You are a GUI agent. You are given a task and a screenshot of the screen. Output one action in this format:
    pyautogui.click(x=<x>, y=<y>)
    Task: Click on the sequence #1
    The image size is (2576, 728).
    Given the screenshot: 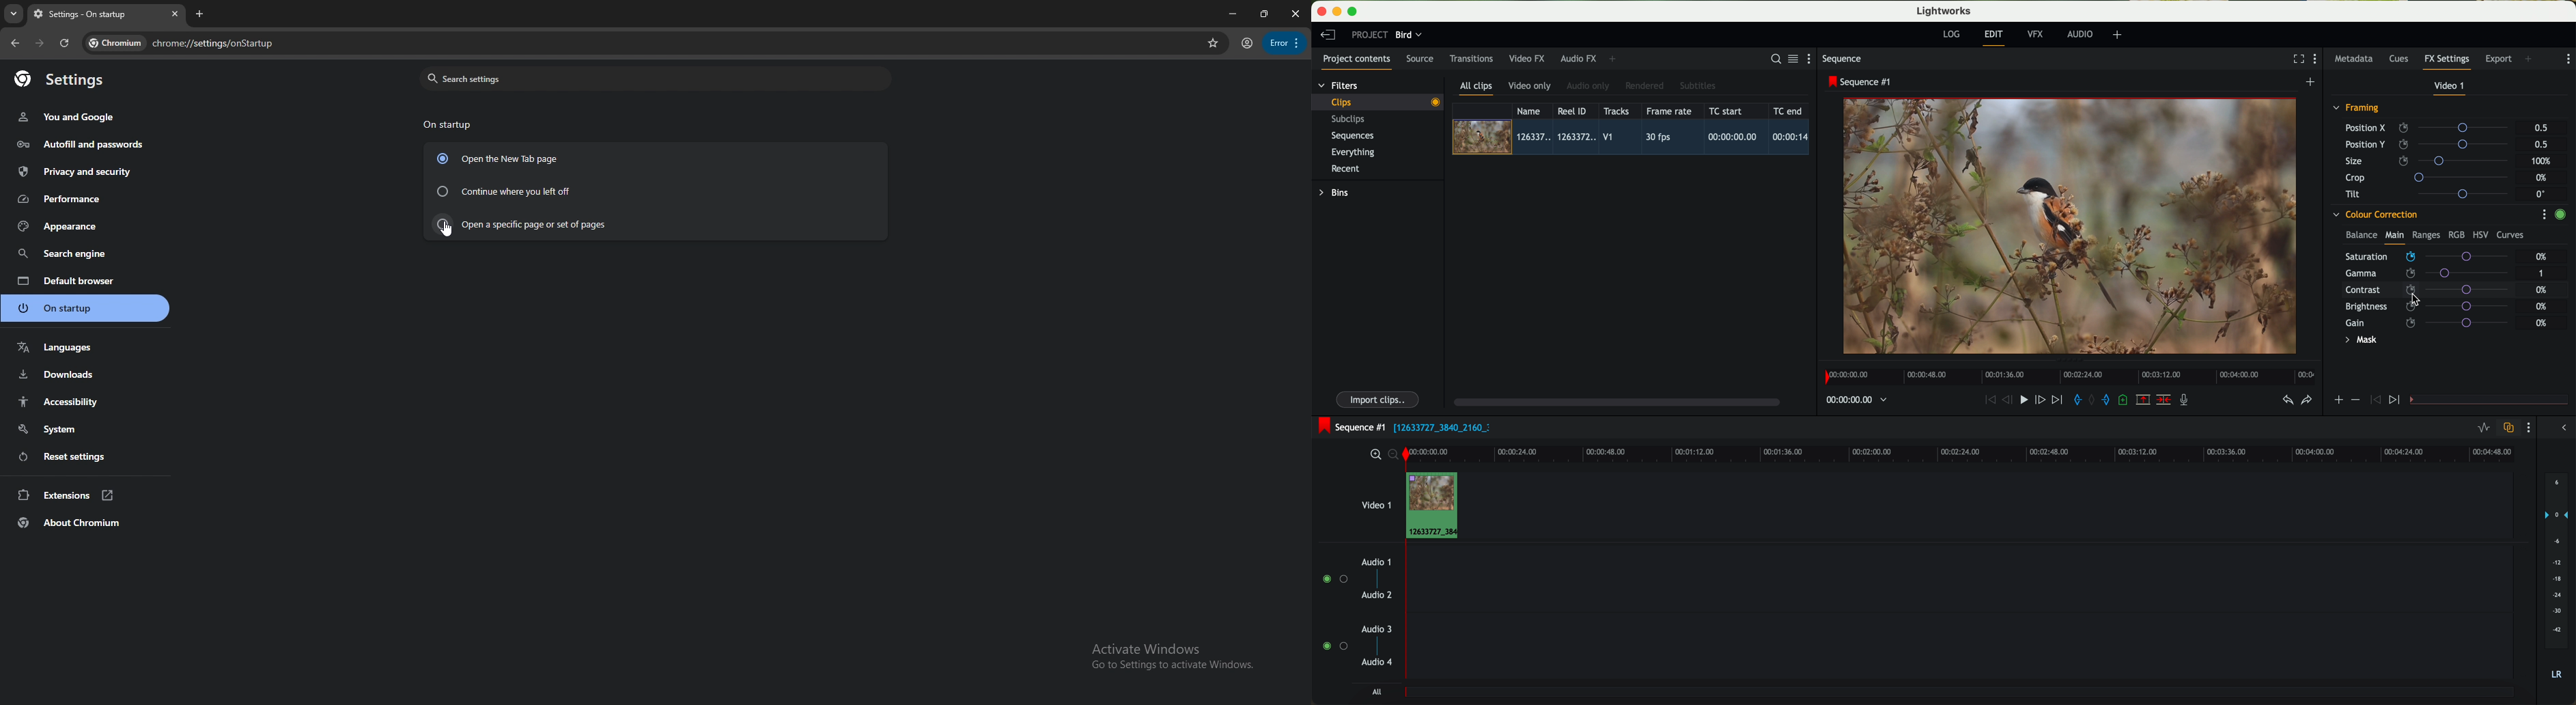 What is the action you would take?
    pyautogui.click(x=1861, y=82)
    